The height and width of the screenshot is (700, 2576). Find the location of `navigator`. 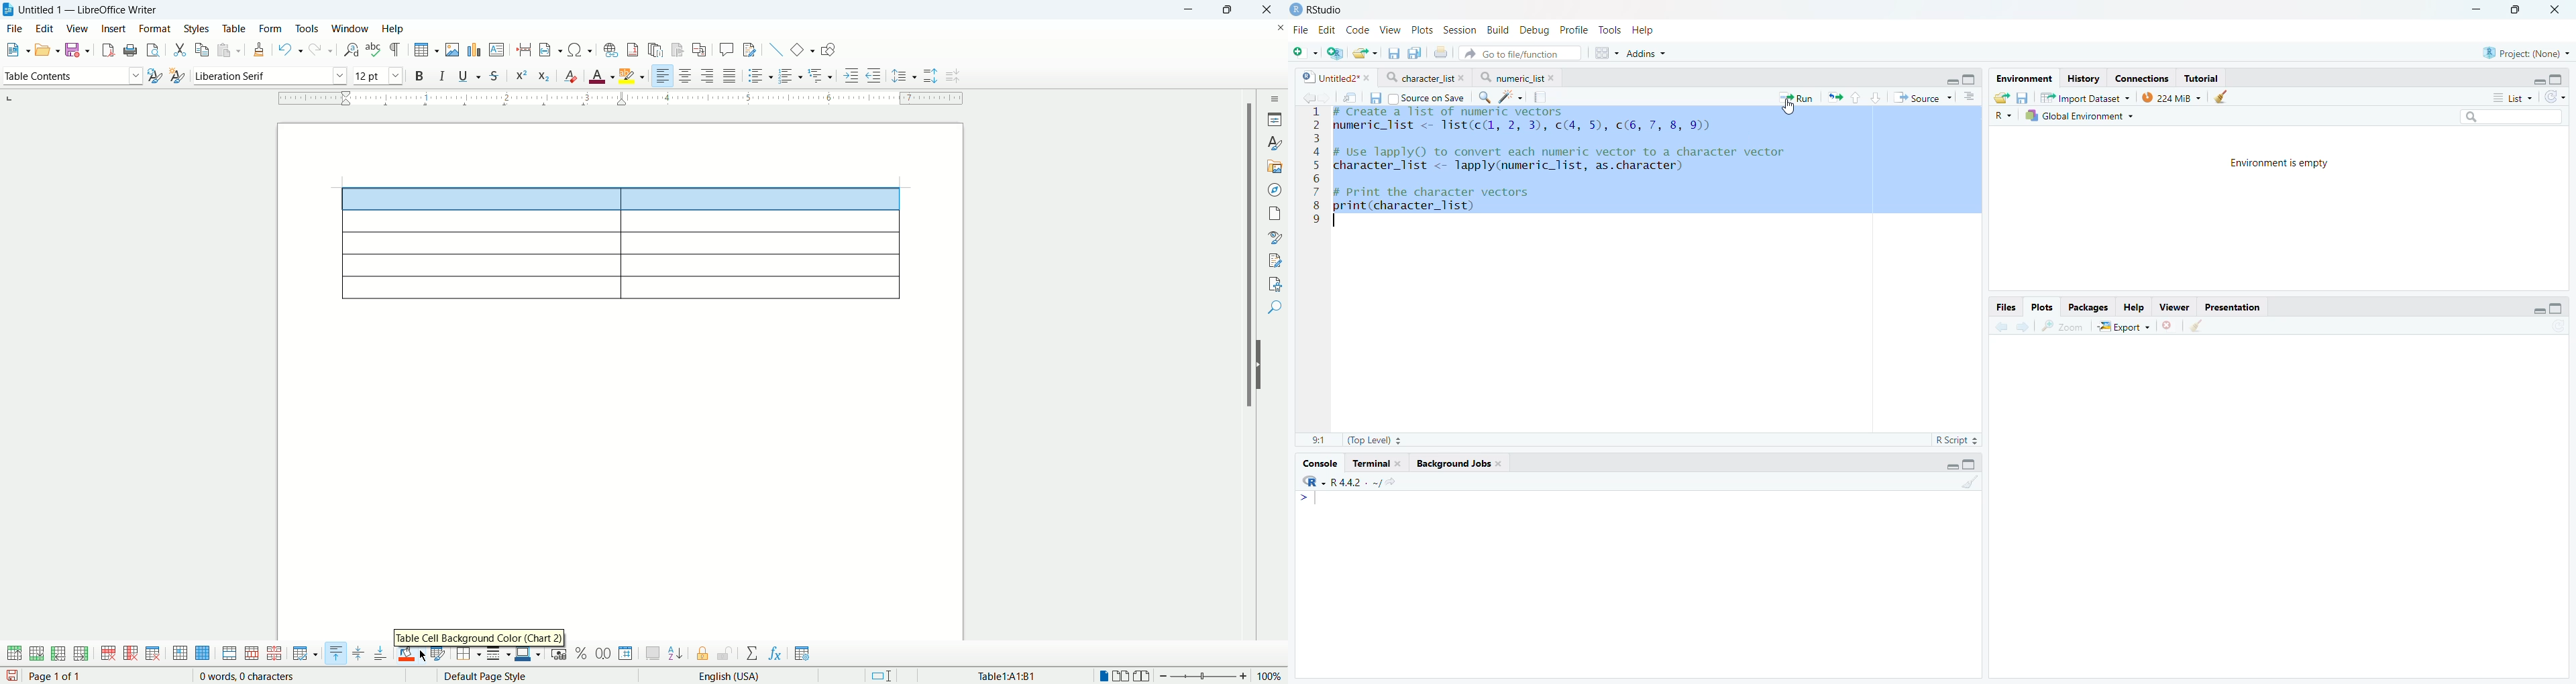

navigator is located at coordinates (1275, 190).